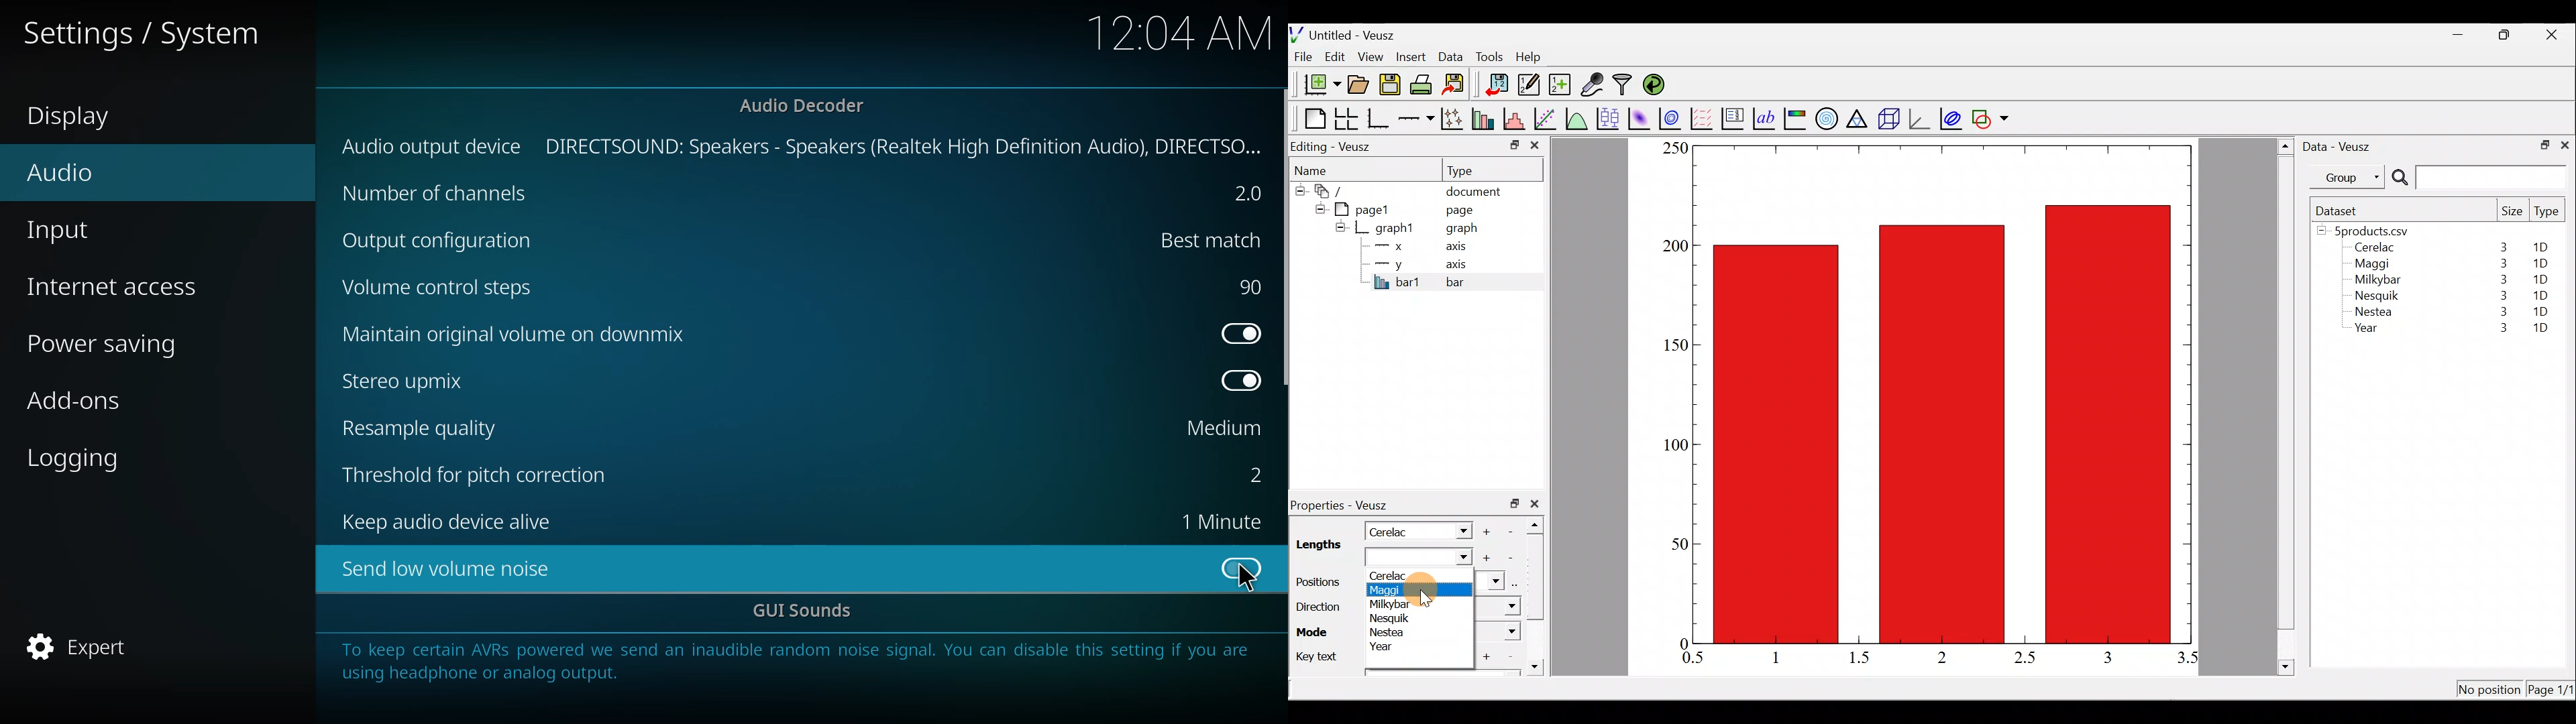  Describe the element at coordinates (1734, 117) in the screenshot. I see `Plot key` at that location.